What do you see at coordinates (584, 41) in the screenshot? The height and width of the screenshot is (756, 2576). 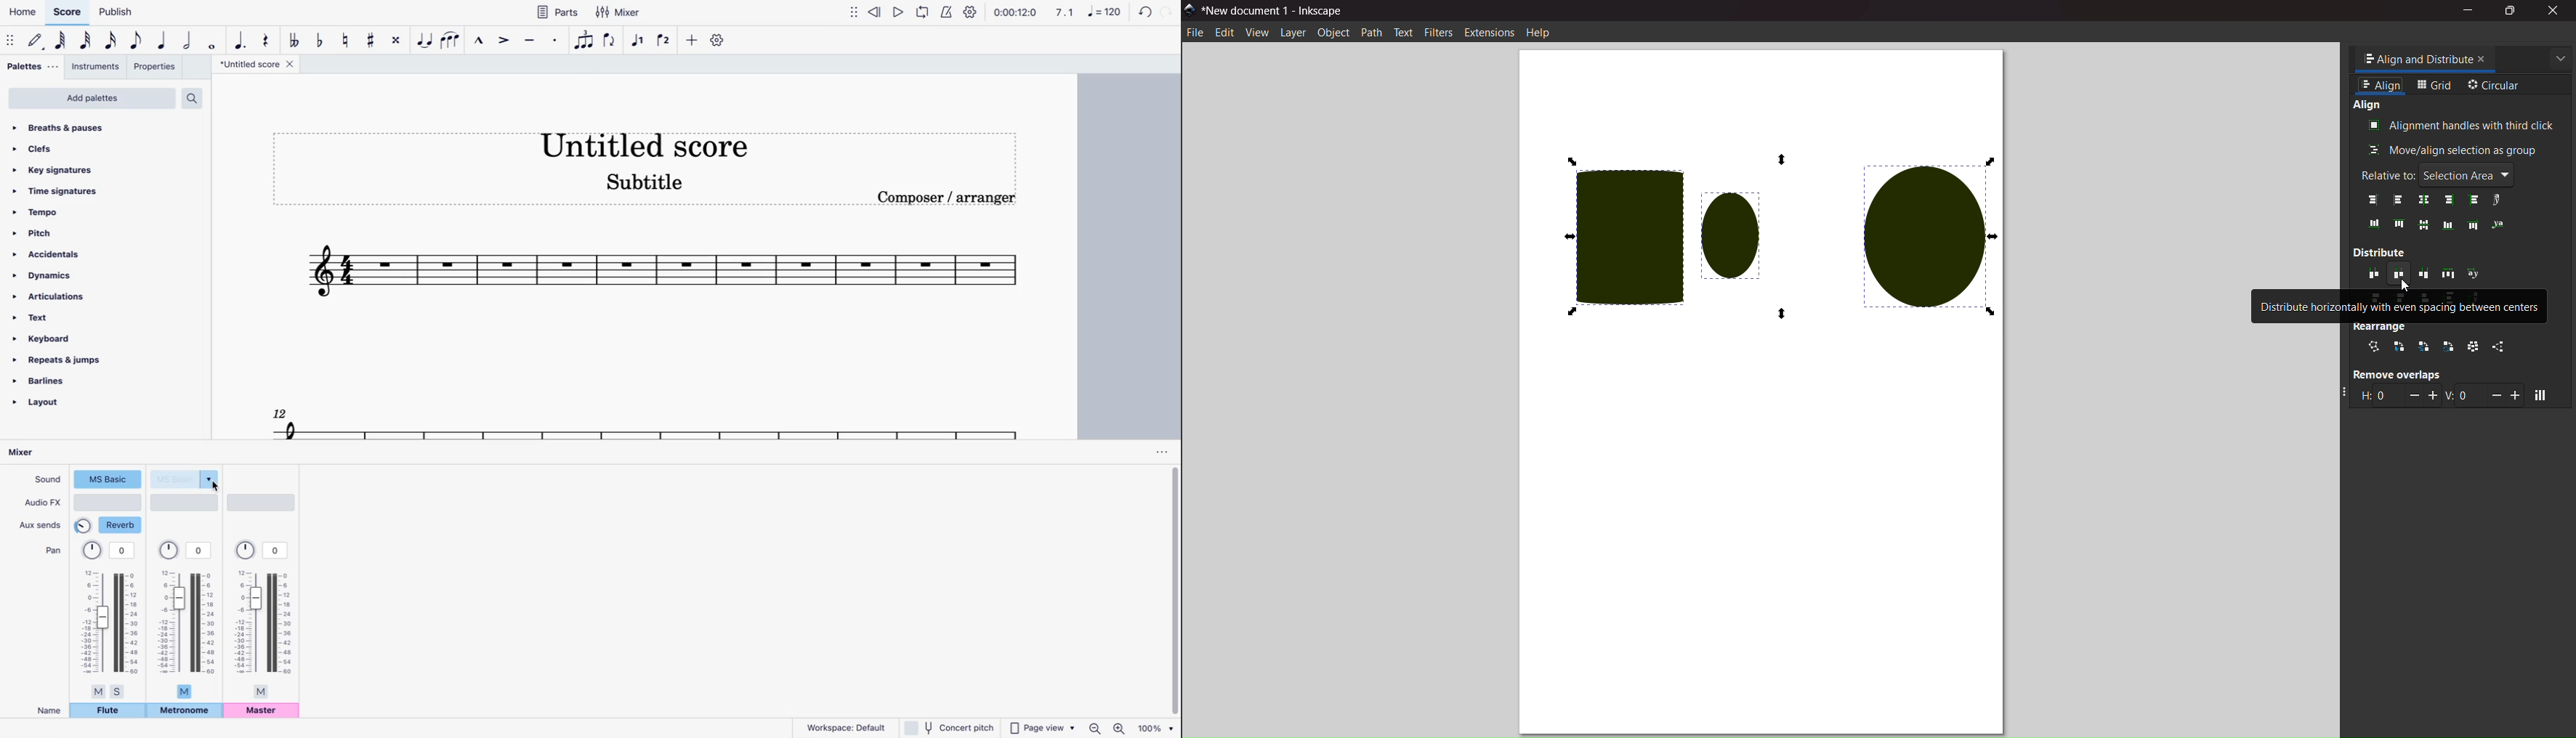 I see `tuplet` at bounding box center [584, 41].